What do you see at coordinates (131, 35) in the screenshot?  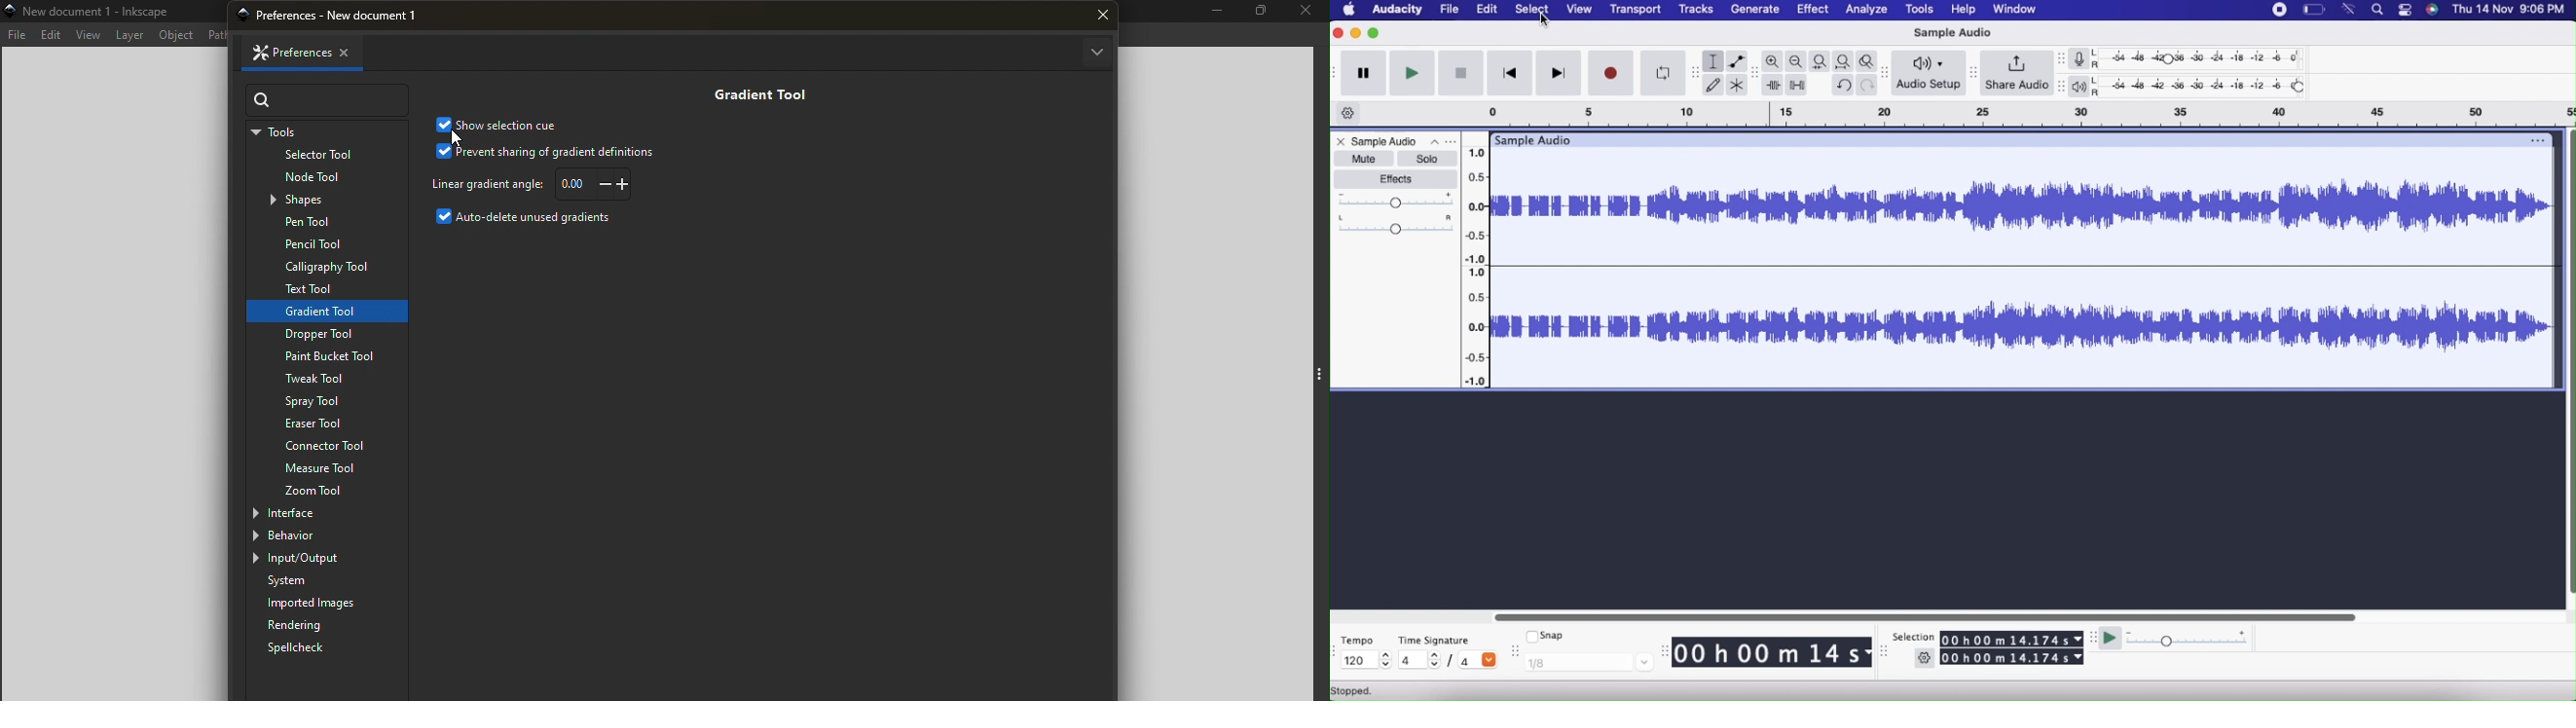 I see `Layer` at bounding box center [131, 35].